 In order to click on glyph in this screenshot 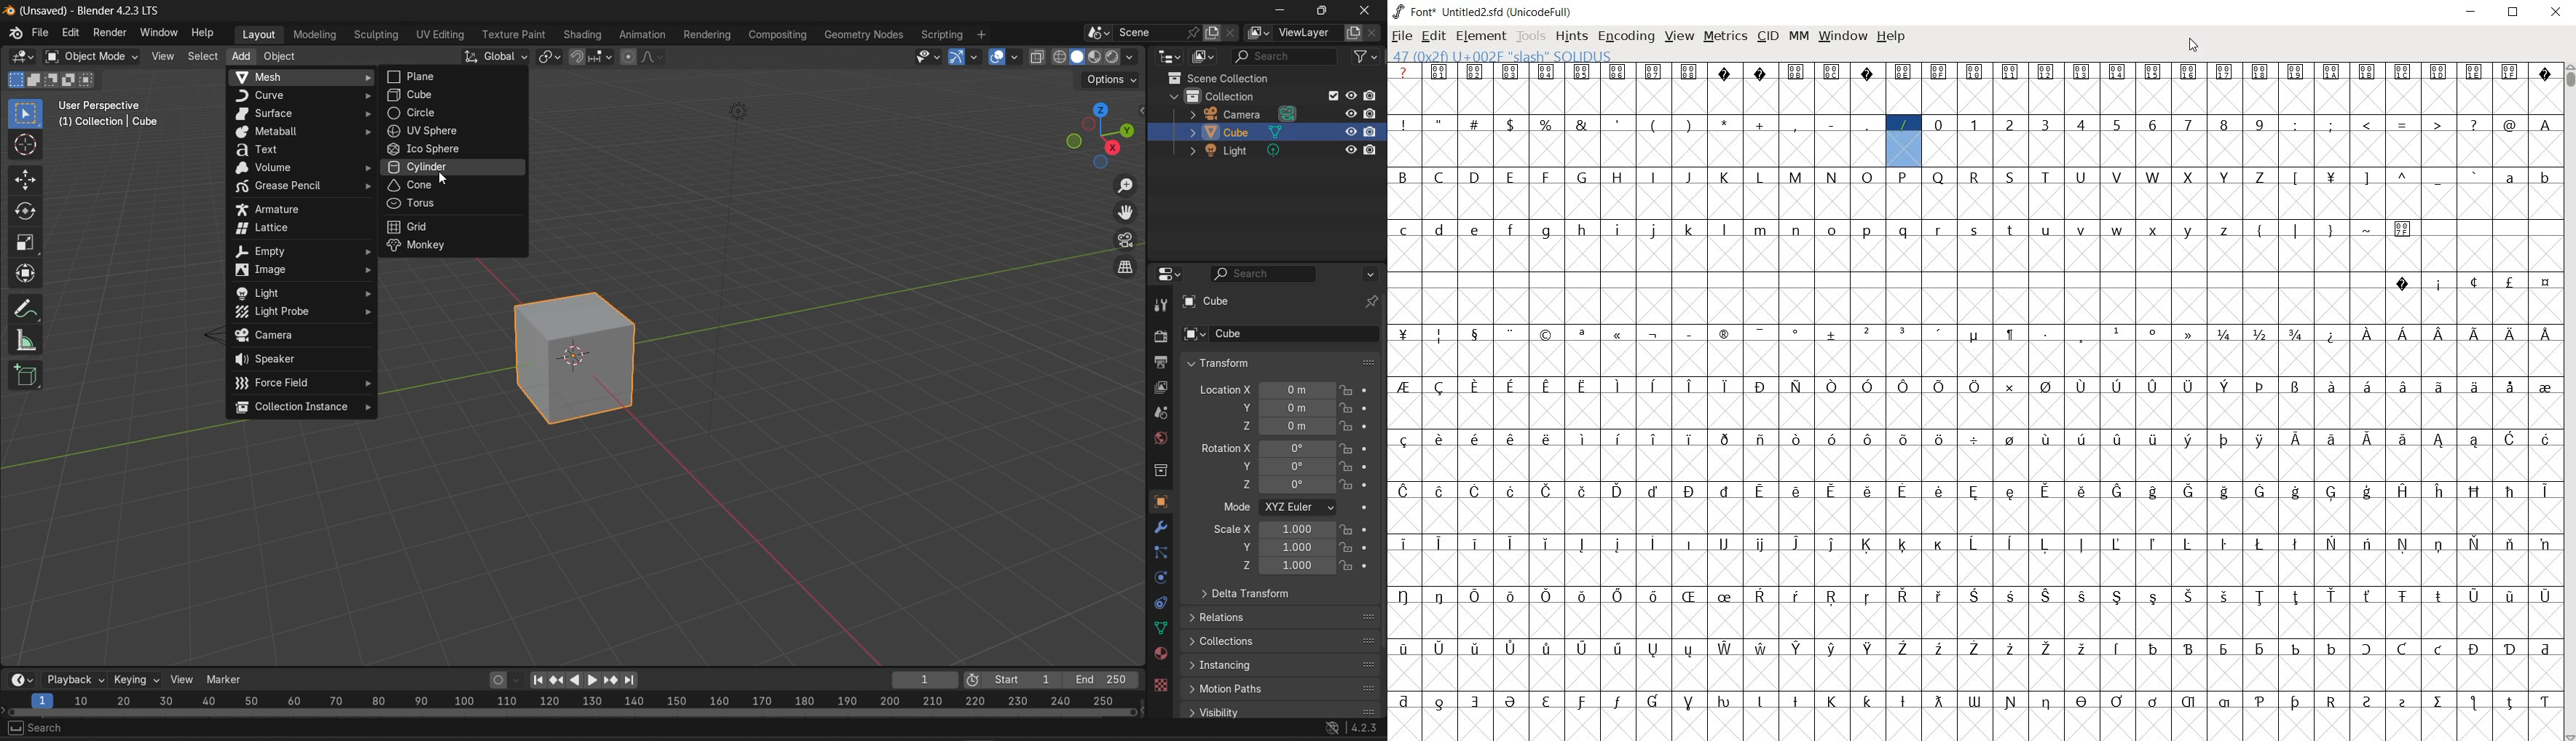, I will do `click(2188, 334)`.